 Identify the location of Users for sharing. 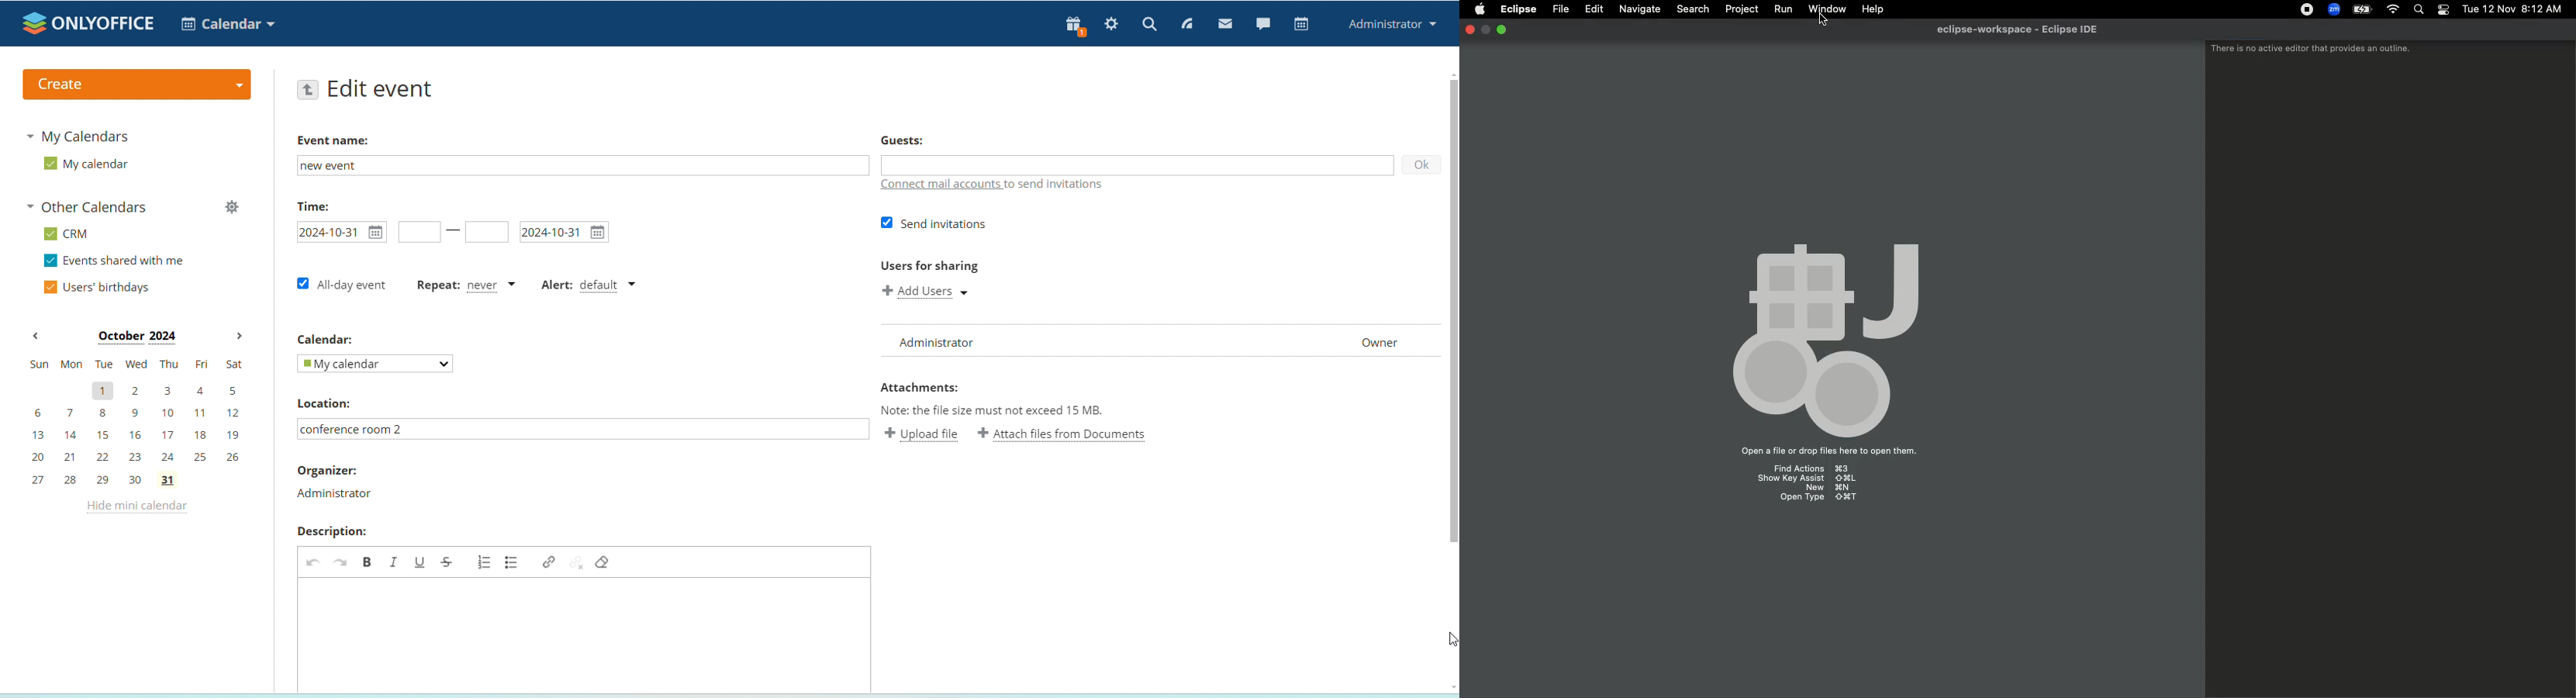
(928, 267).